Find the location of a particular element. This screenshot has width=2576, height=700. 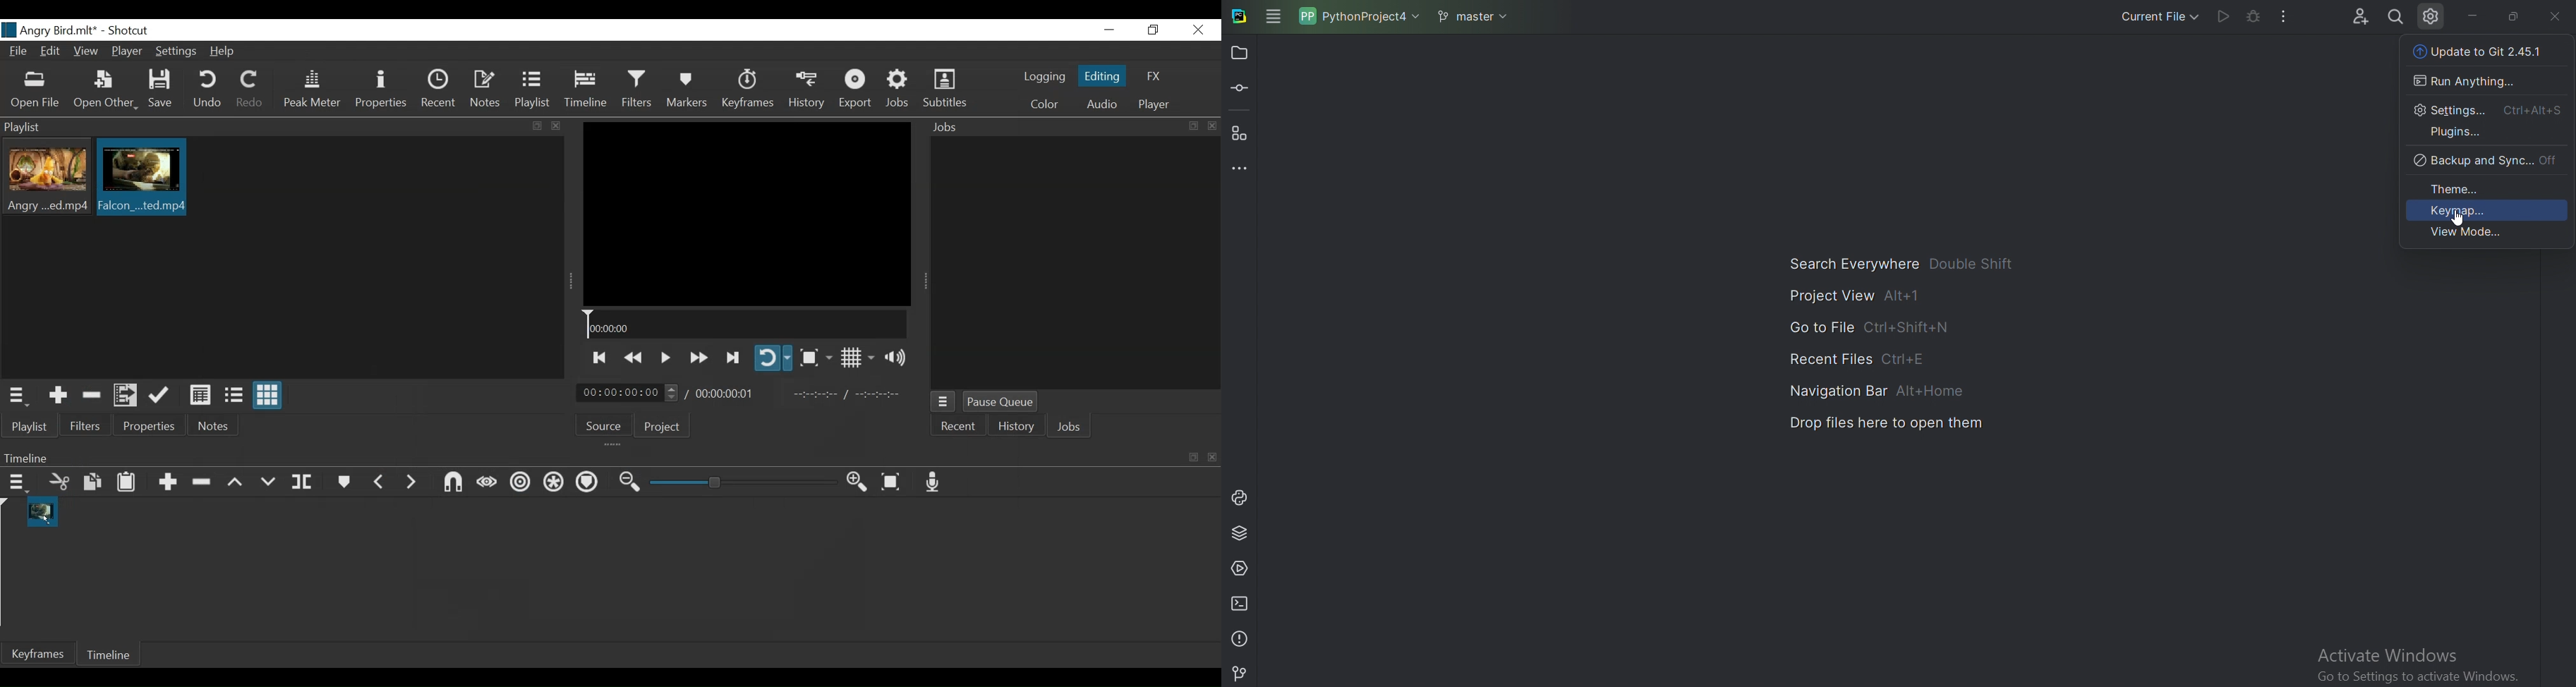

Playlist Panel is located at coordinates (258, 126).